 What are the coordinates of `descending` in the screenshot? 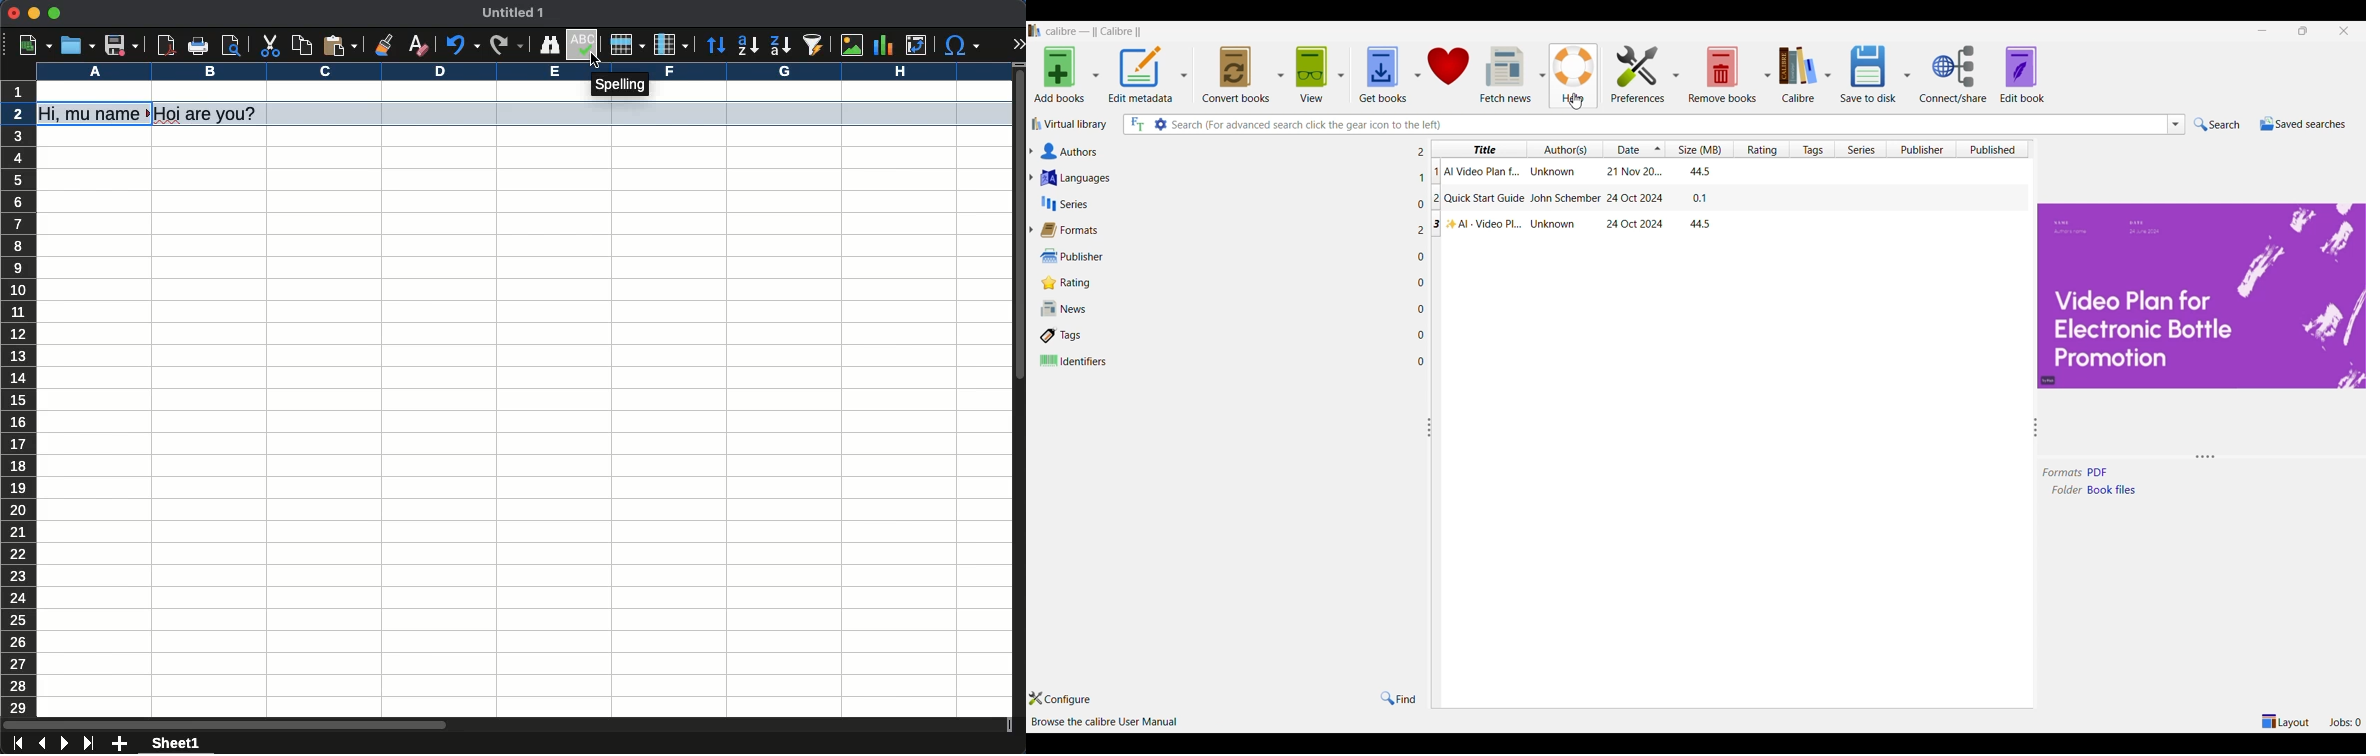 It's located at (780, 45).